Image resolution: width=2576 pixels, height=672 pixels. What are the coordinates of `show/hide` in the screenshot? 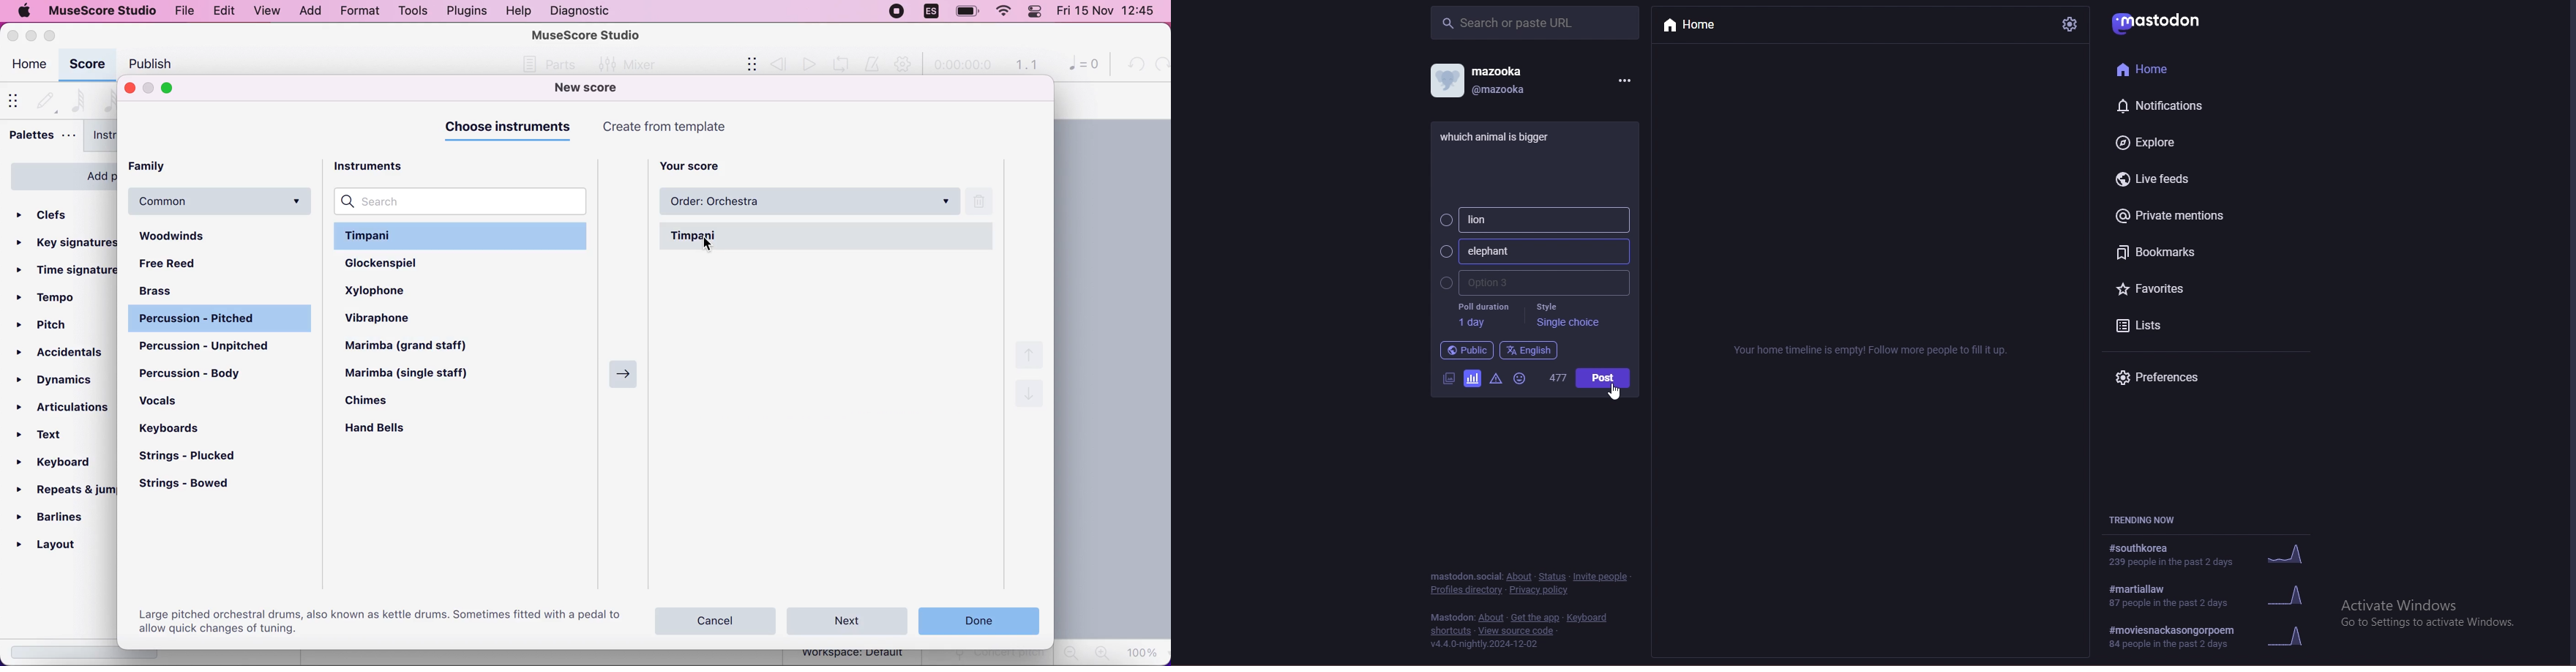 It's located at (745, 65).